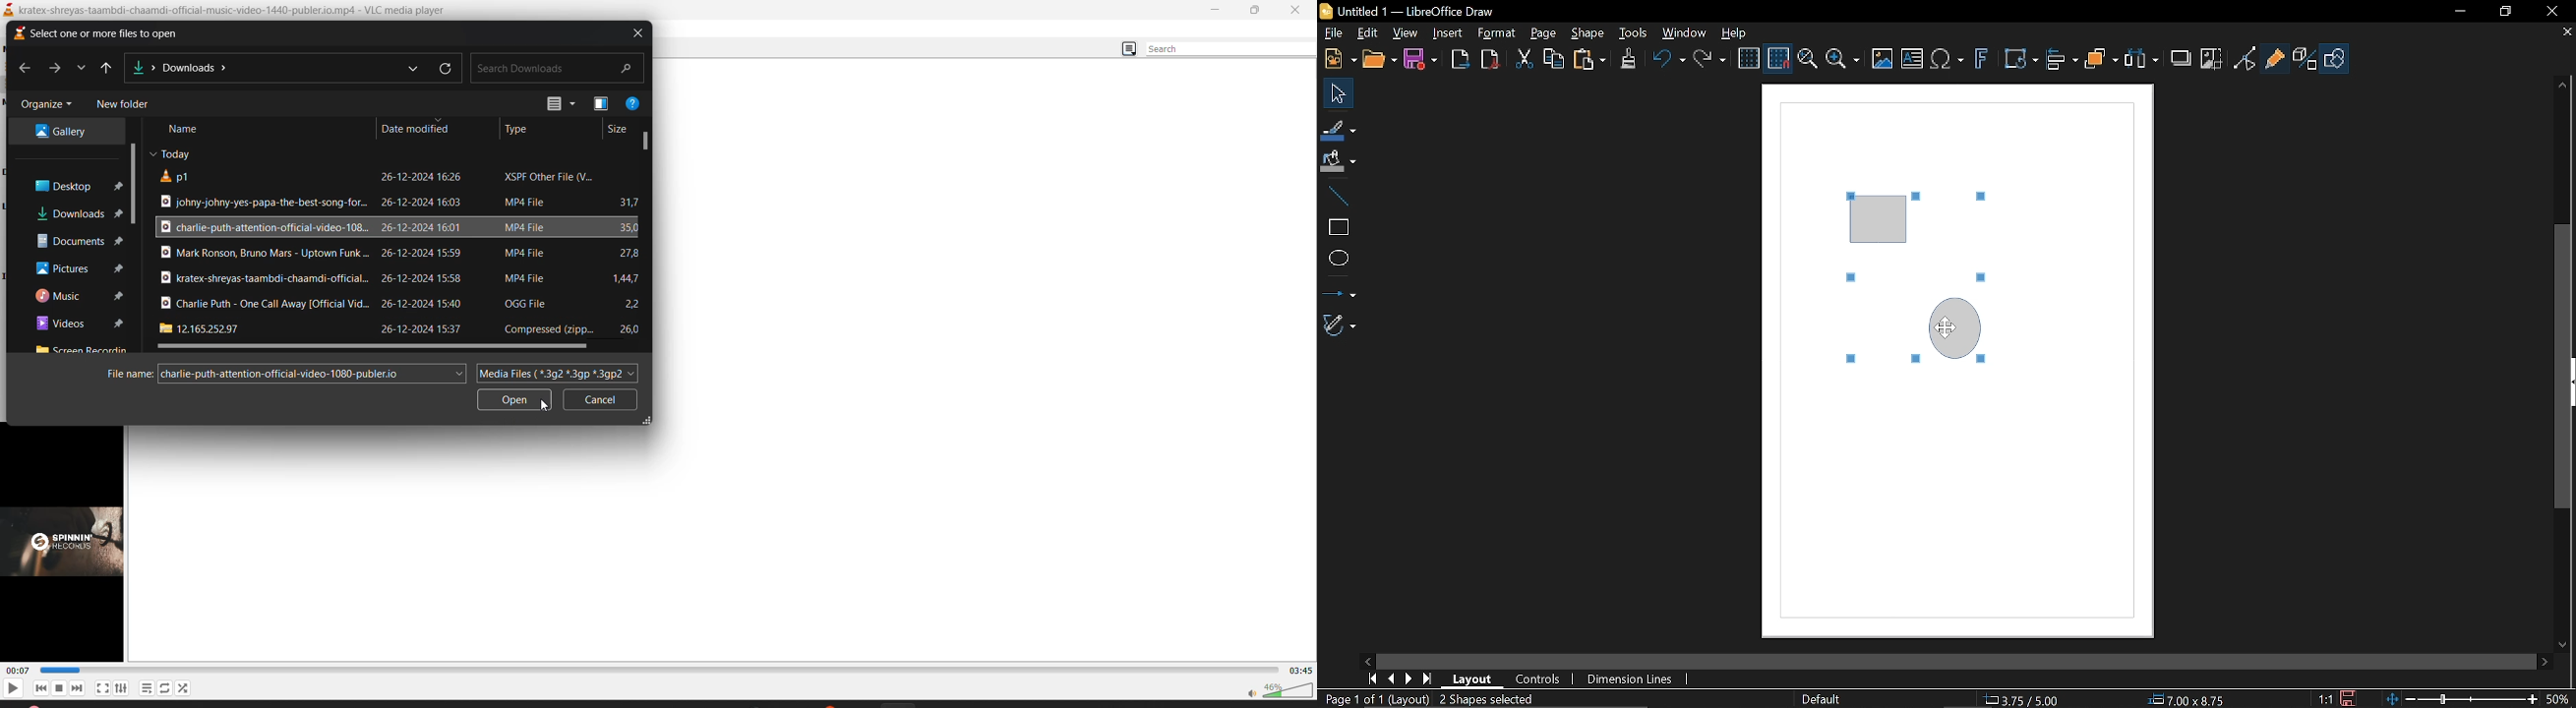 The width and height of the screenshot is (2576, 728). I want to click on Shadow, so click(2181, 58).